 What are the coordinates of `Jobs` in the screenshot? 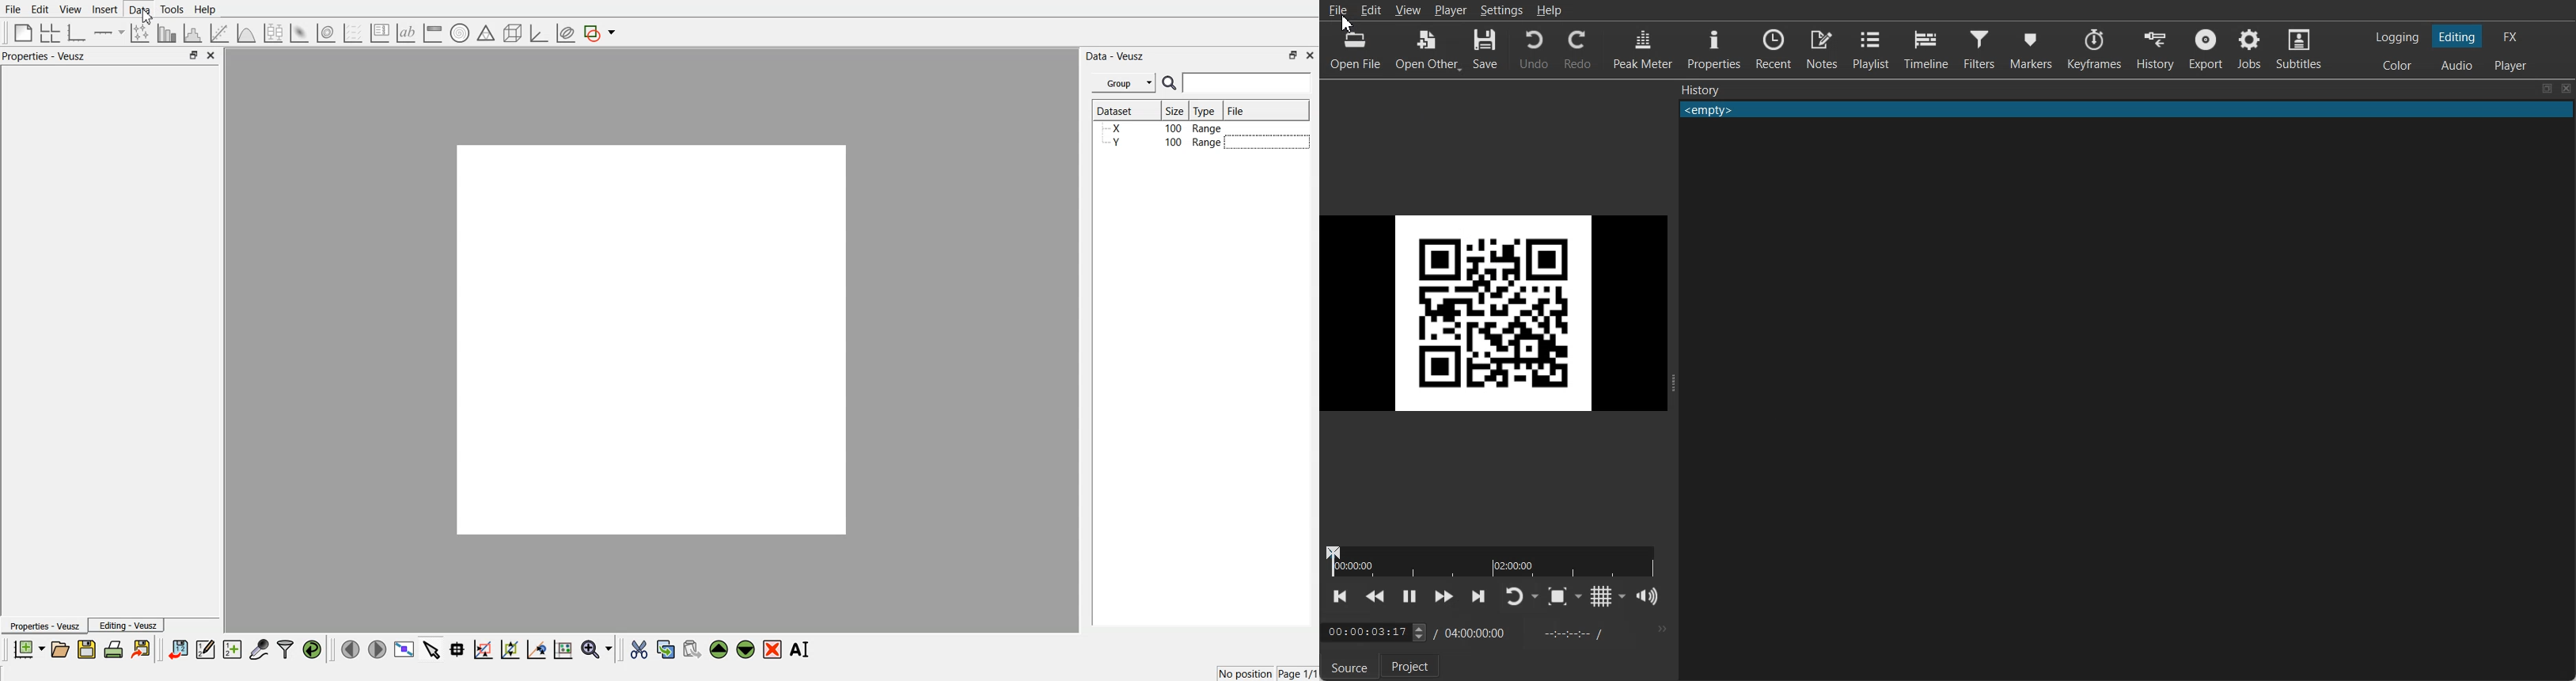 It's located at (2248, 48).